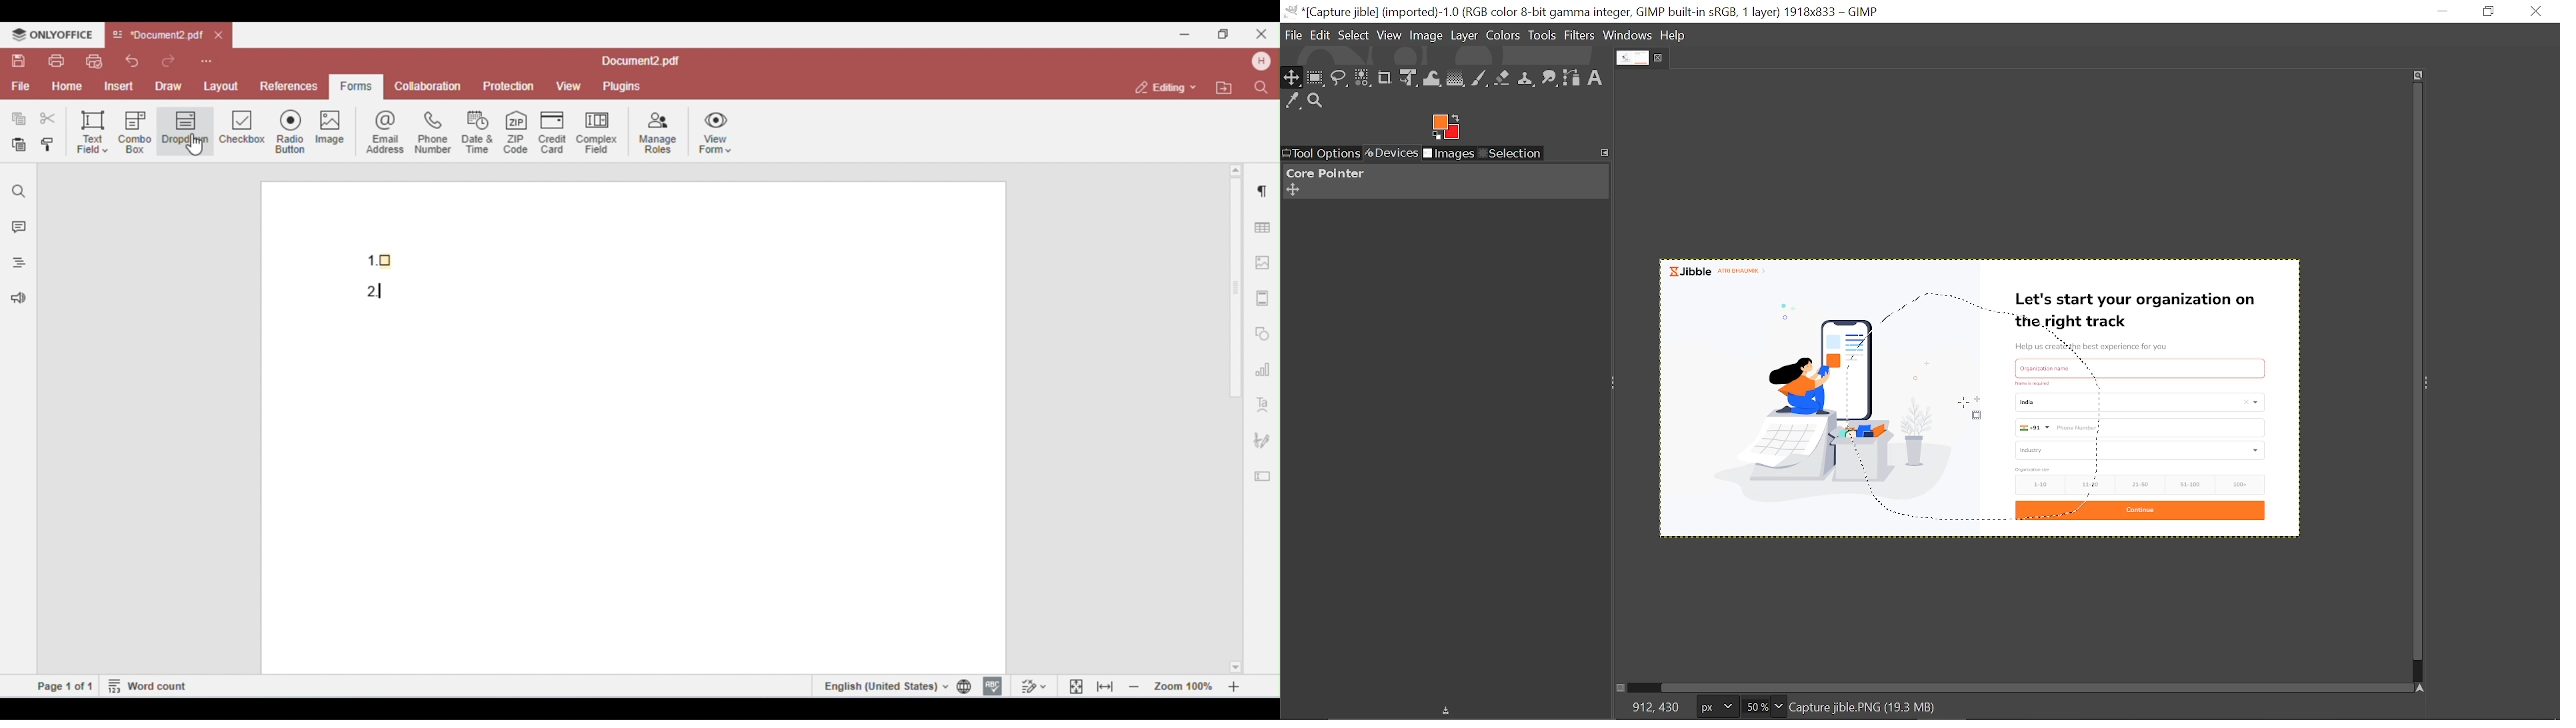  What do you see at coordinates (2490, 11) in the screenshot?
I see `Restore down` at bounding box center [2490, 11].